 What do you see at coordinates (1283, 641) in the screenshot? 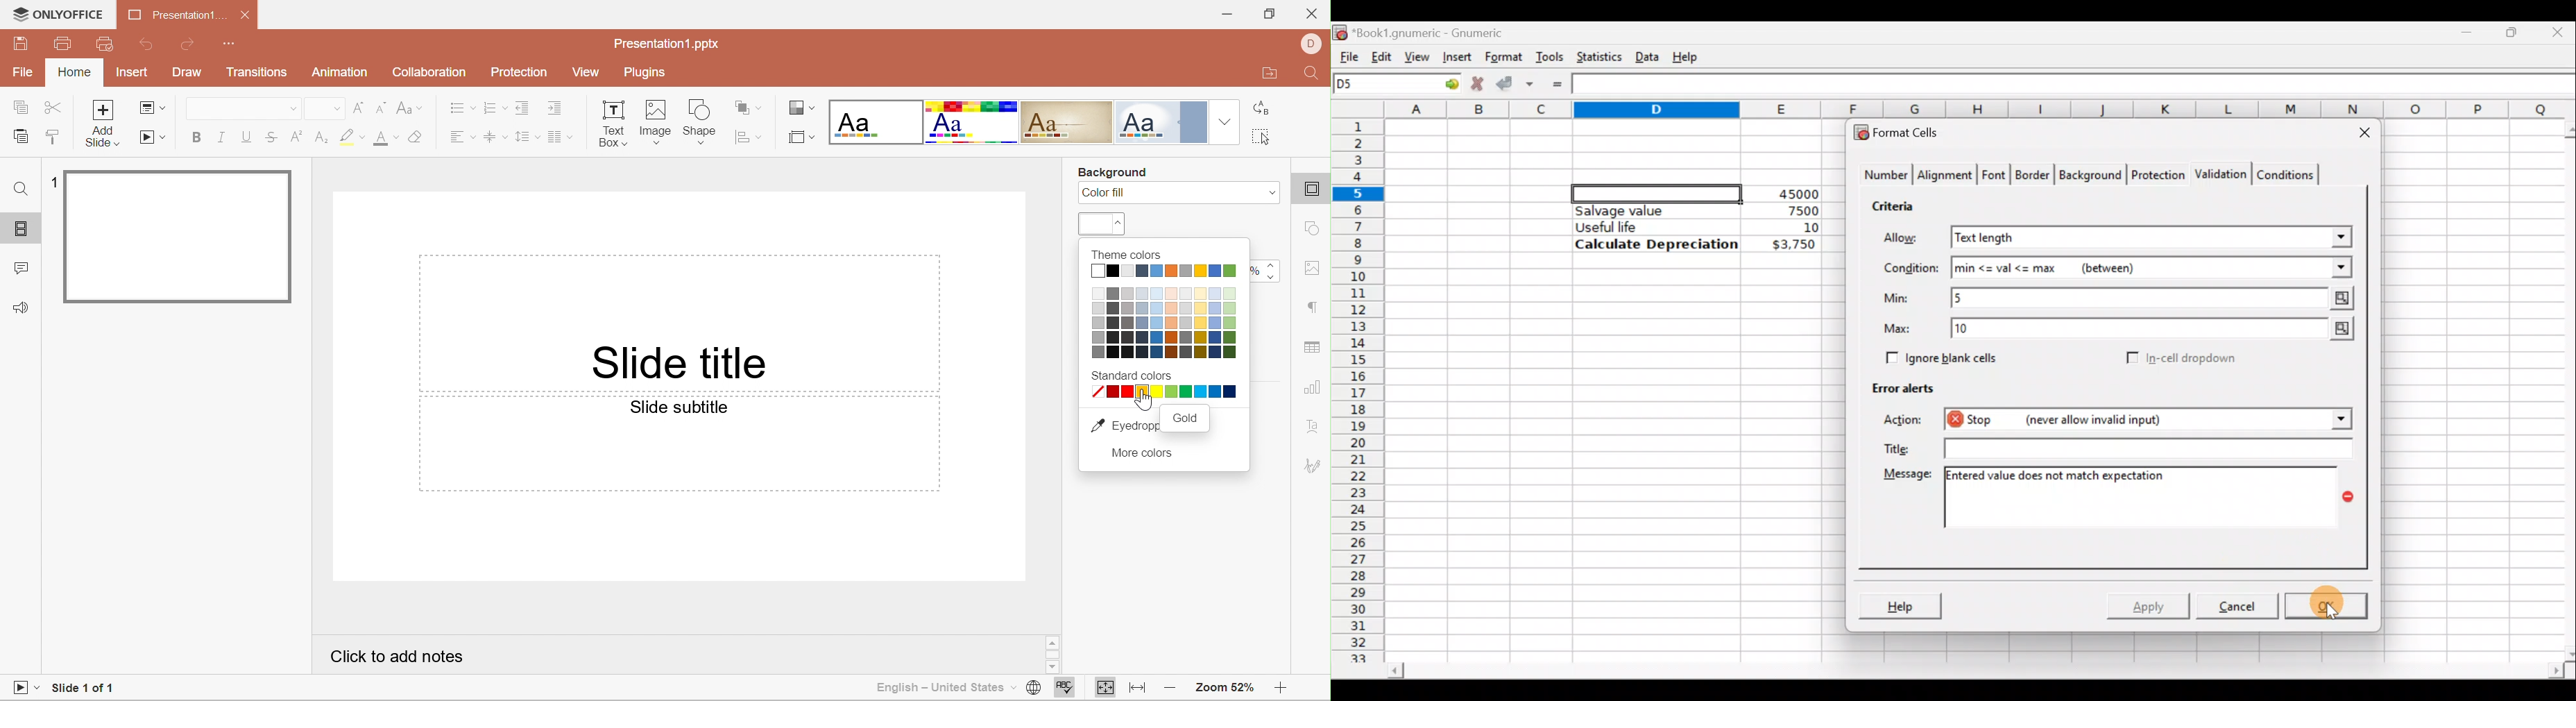
I see `Scroll Up` at bounding box center [1283, 641].